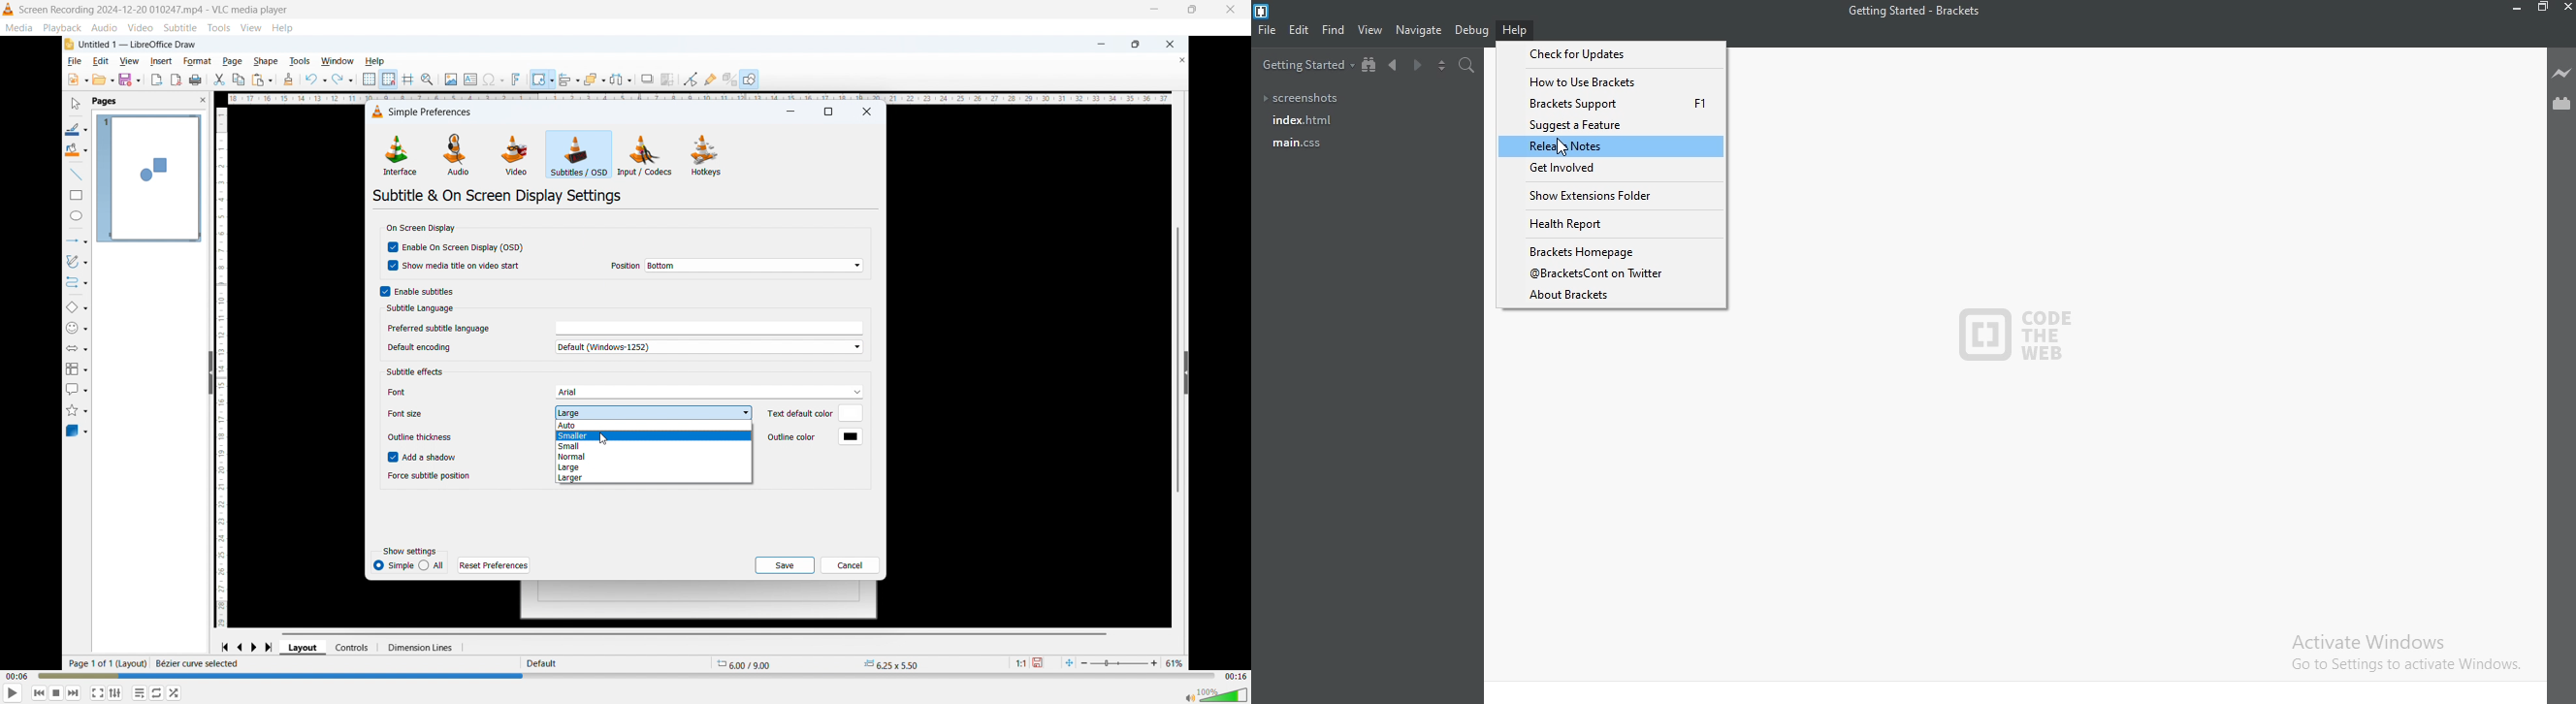  Describe the element at coordinates (18, 28) in the screenshot. I see `Media ` at that location.